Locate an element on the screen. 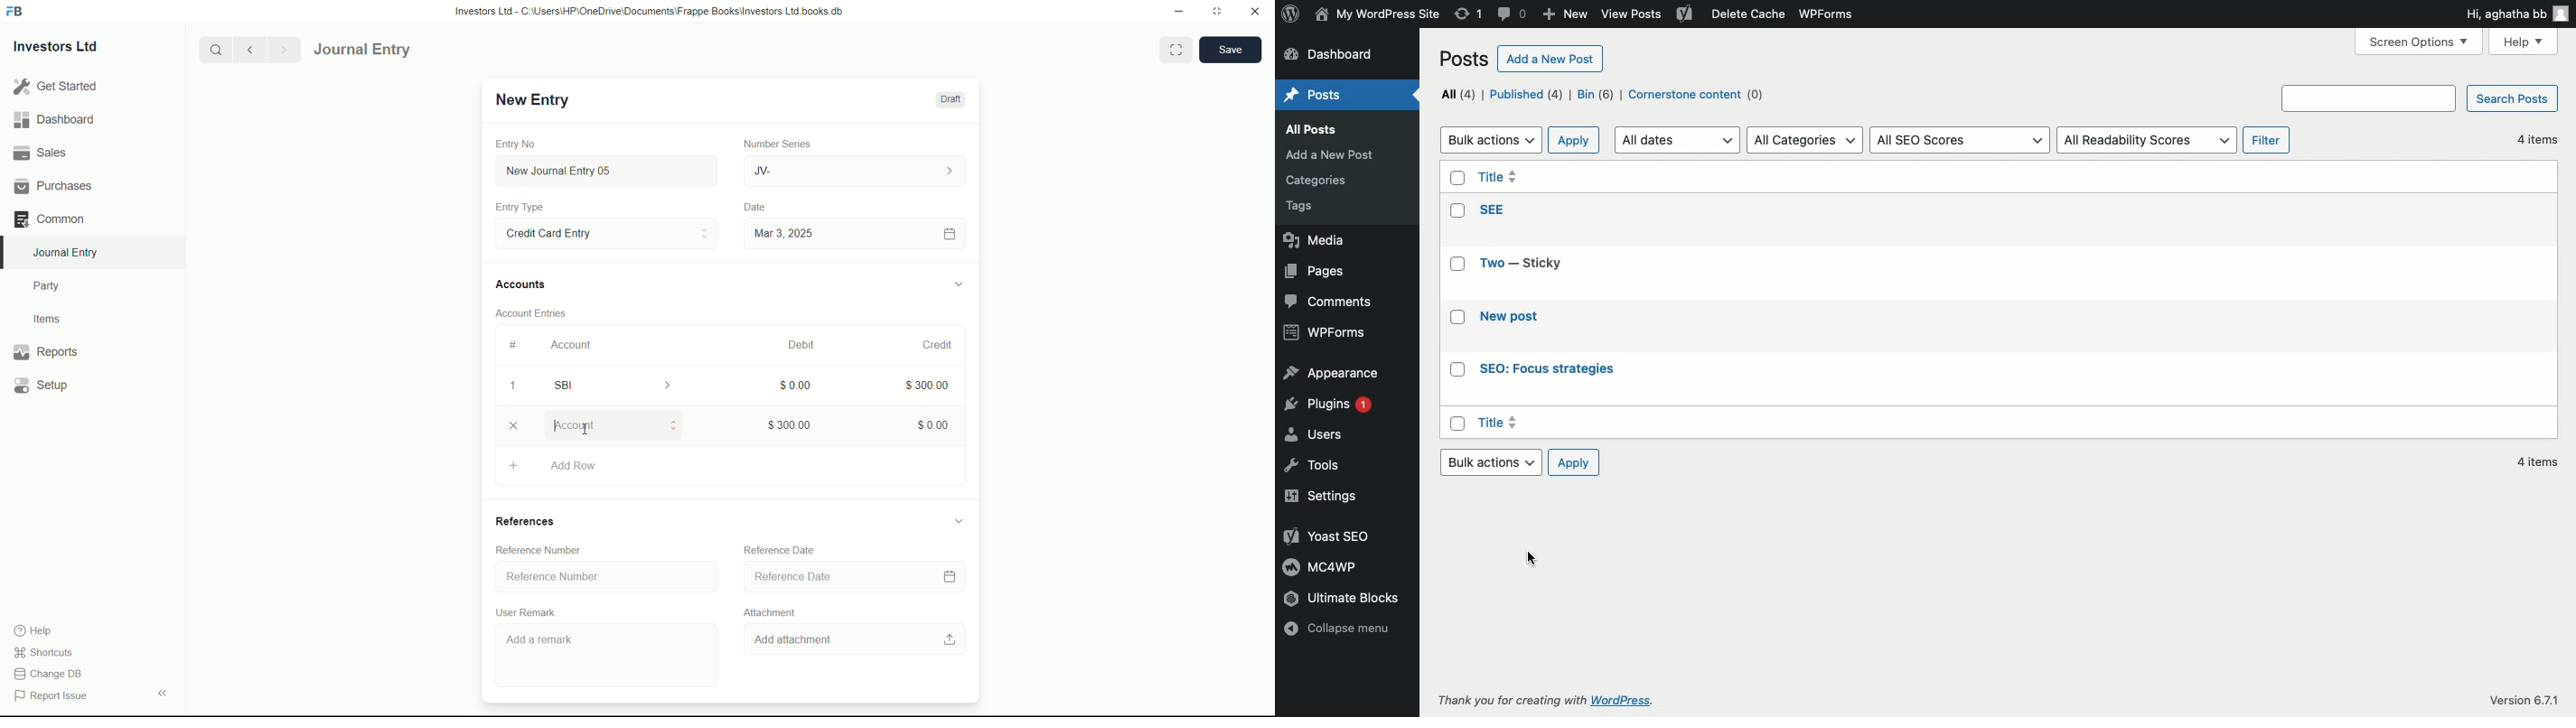 The width and height of the screenshot is (2576, 728). 300 is located at coordinates (888, 385).